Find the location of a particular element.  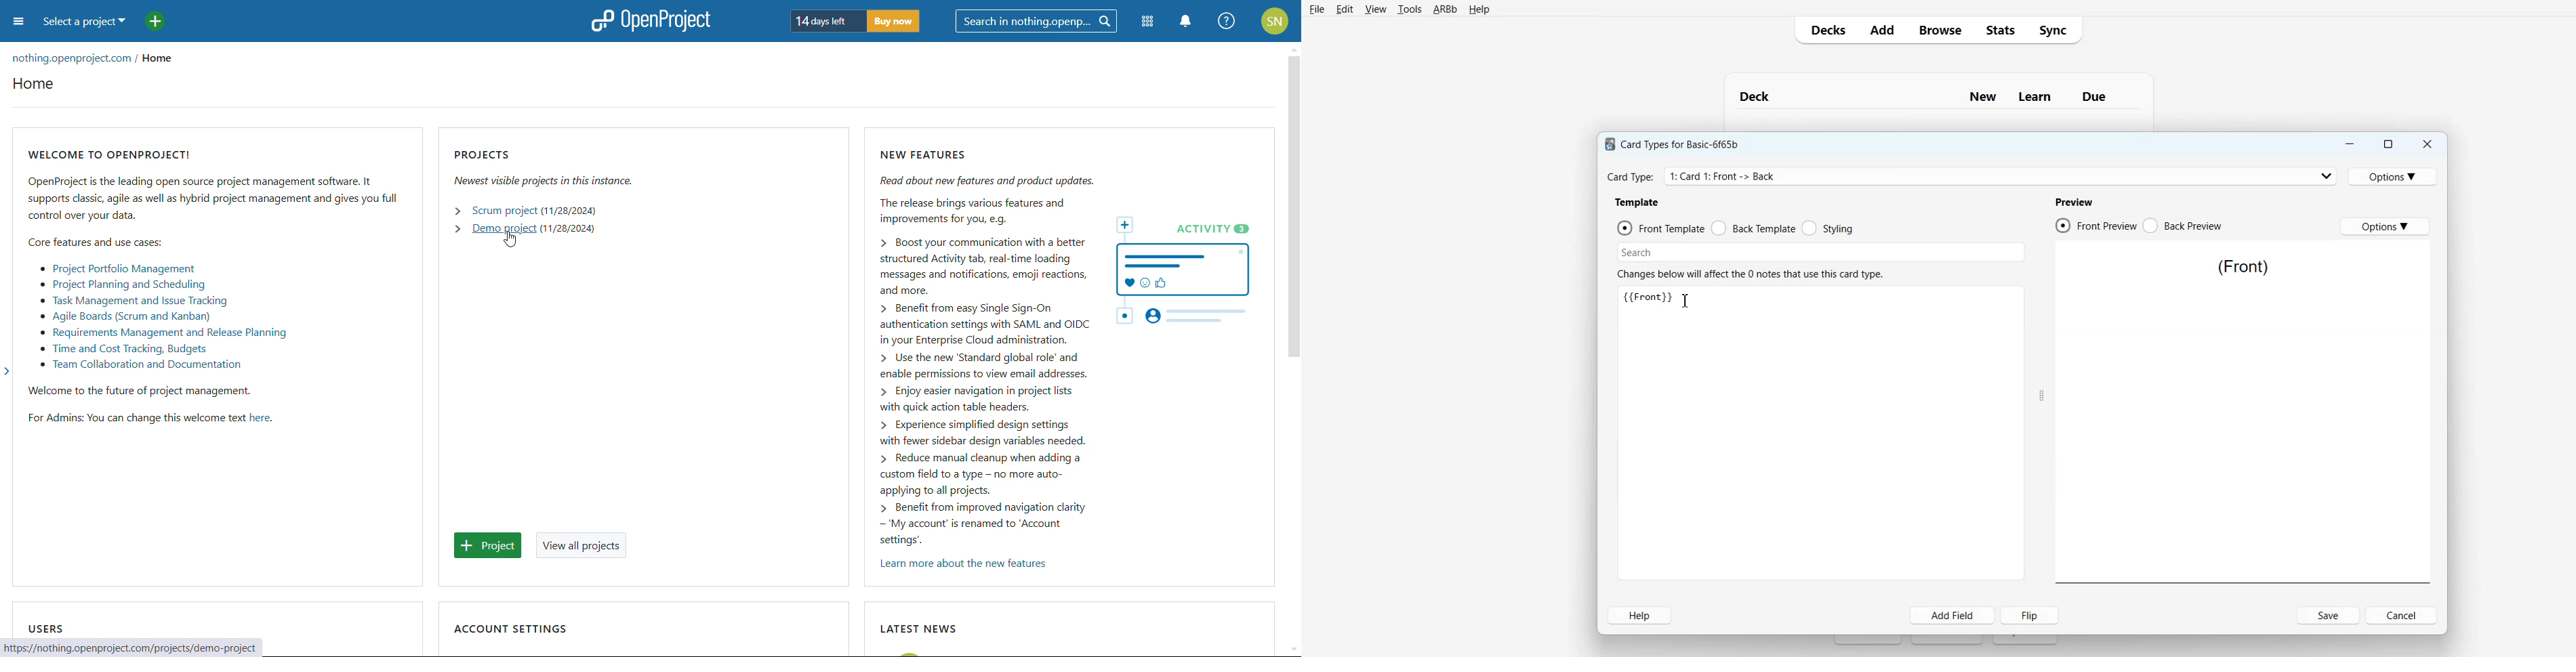

Options is located at coordinates (2396, 175).